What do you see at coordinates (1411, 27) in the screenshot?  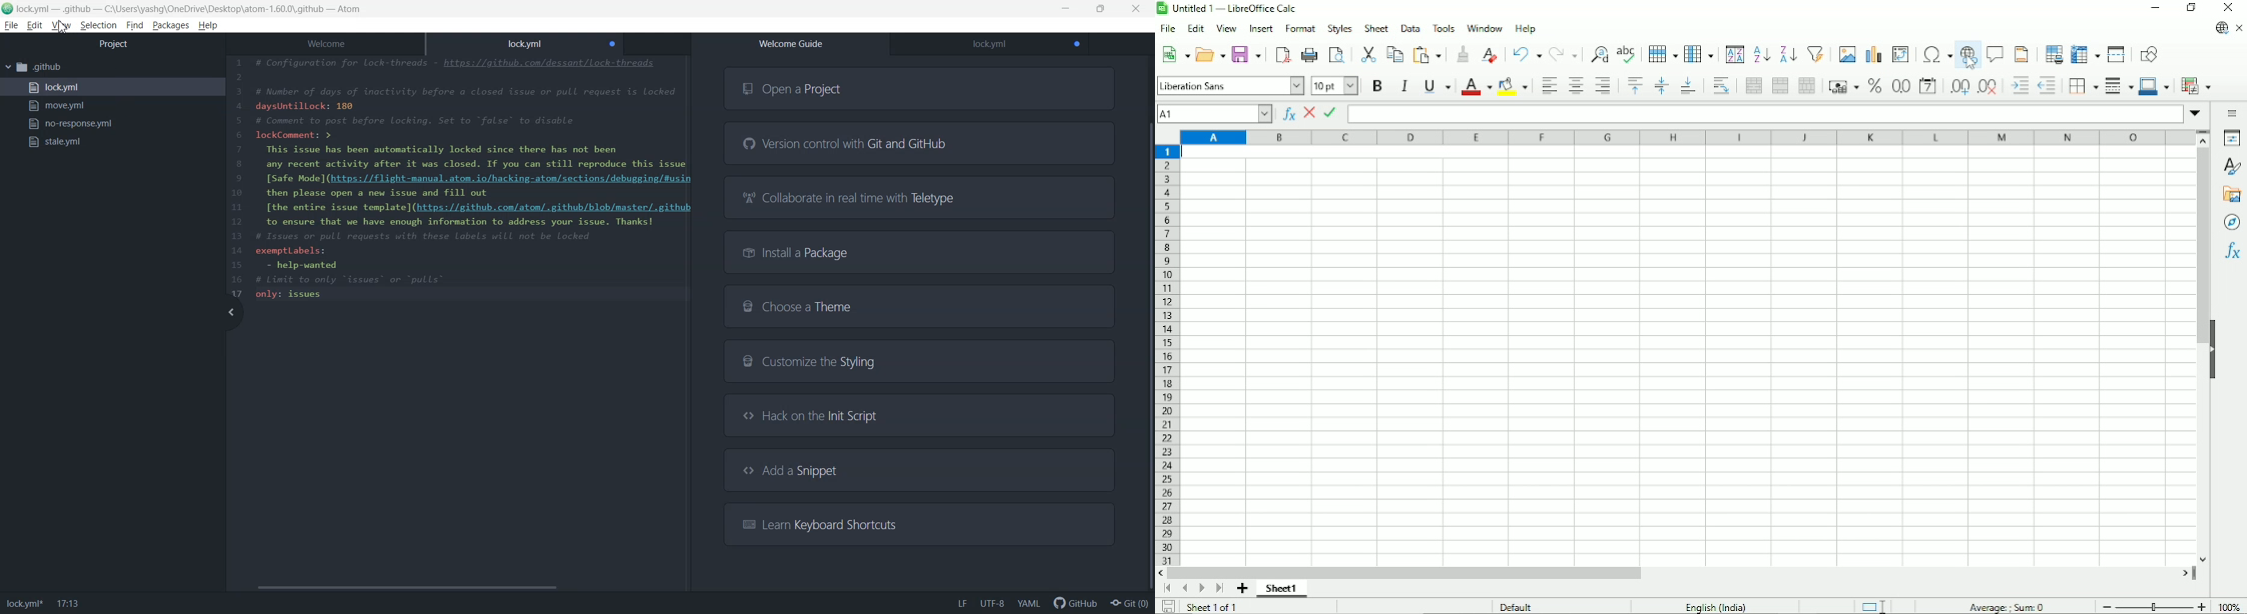 I see `Data` at bounding box center [1411, 27].